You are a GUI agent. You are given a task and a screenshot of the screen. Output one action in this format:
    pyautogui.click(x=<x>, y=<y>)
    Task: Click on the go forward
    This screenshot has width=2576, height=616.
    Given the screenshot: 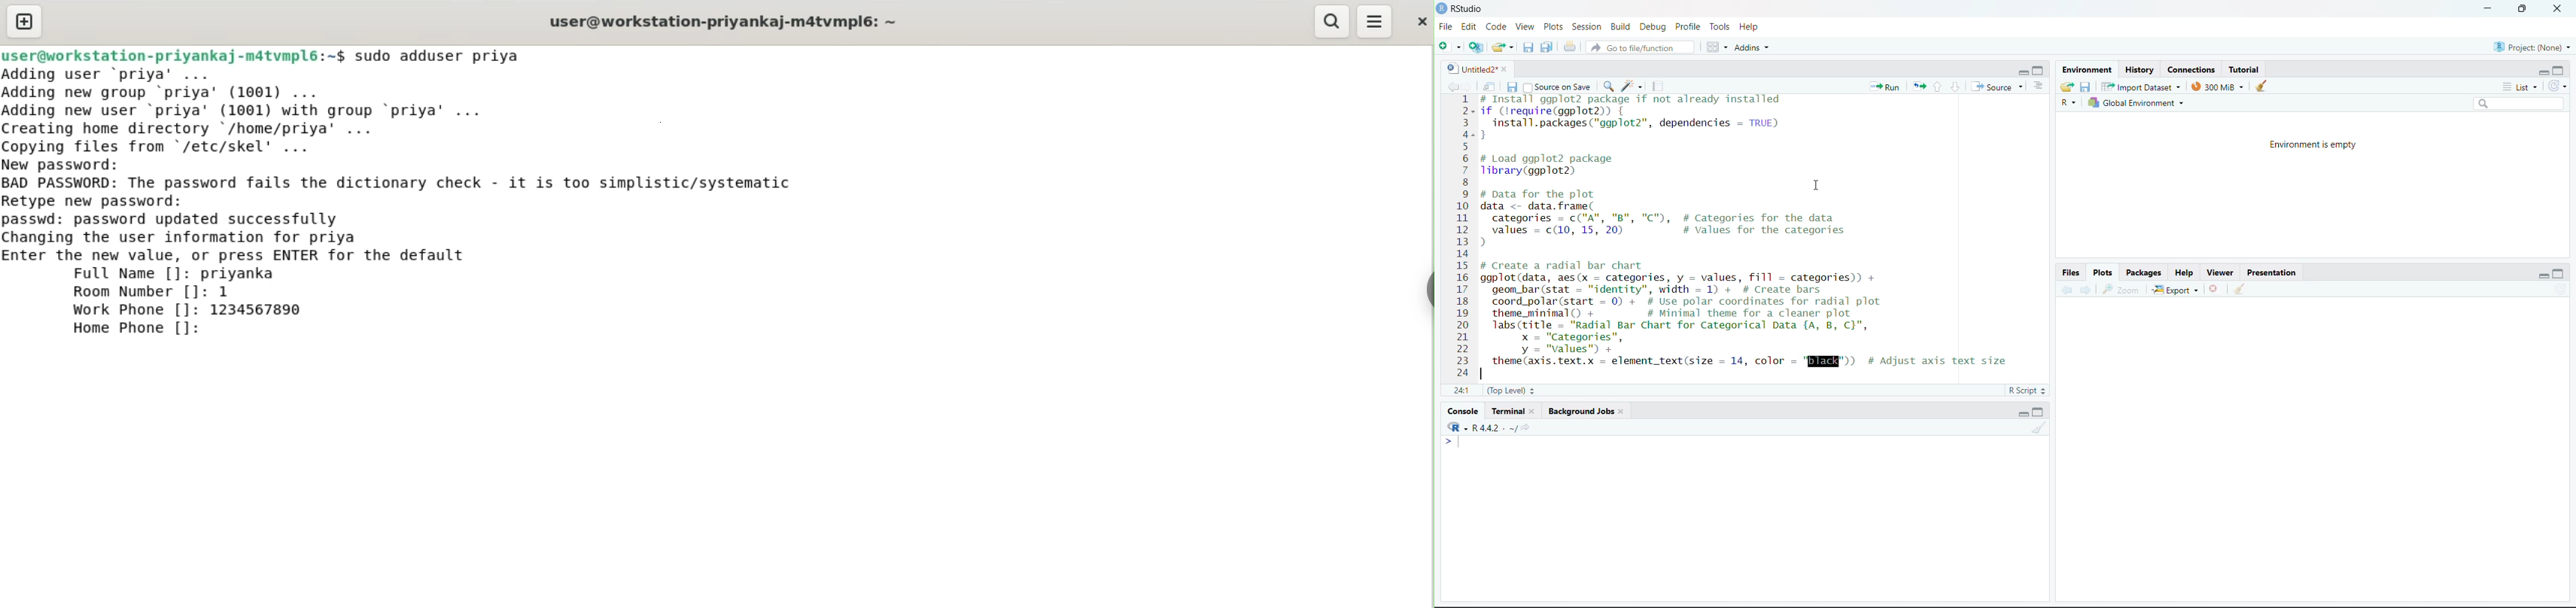 What is the action you would take?
    pyautogui.click(x=2087, y=292)
    